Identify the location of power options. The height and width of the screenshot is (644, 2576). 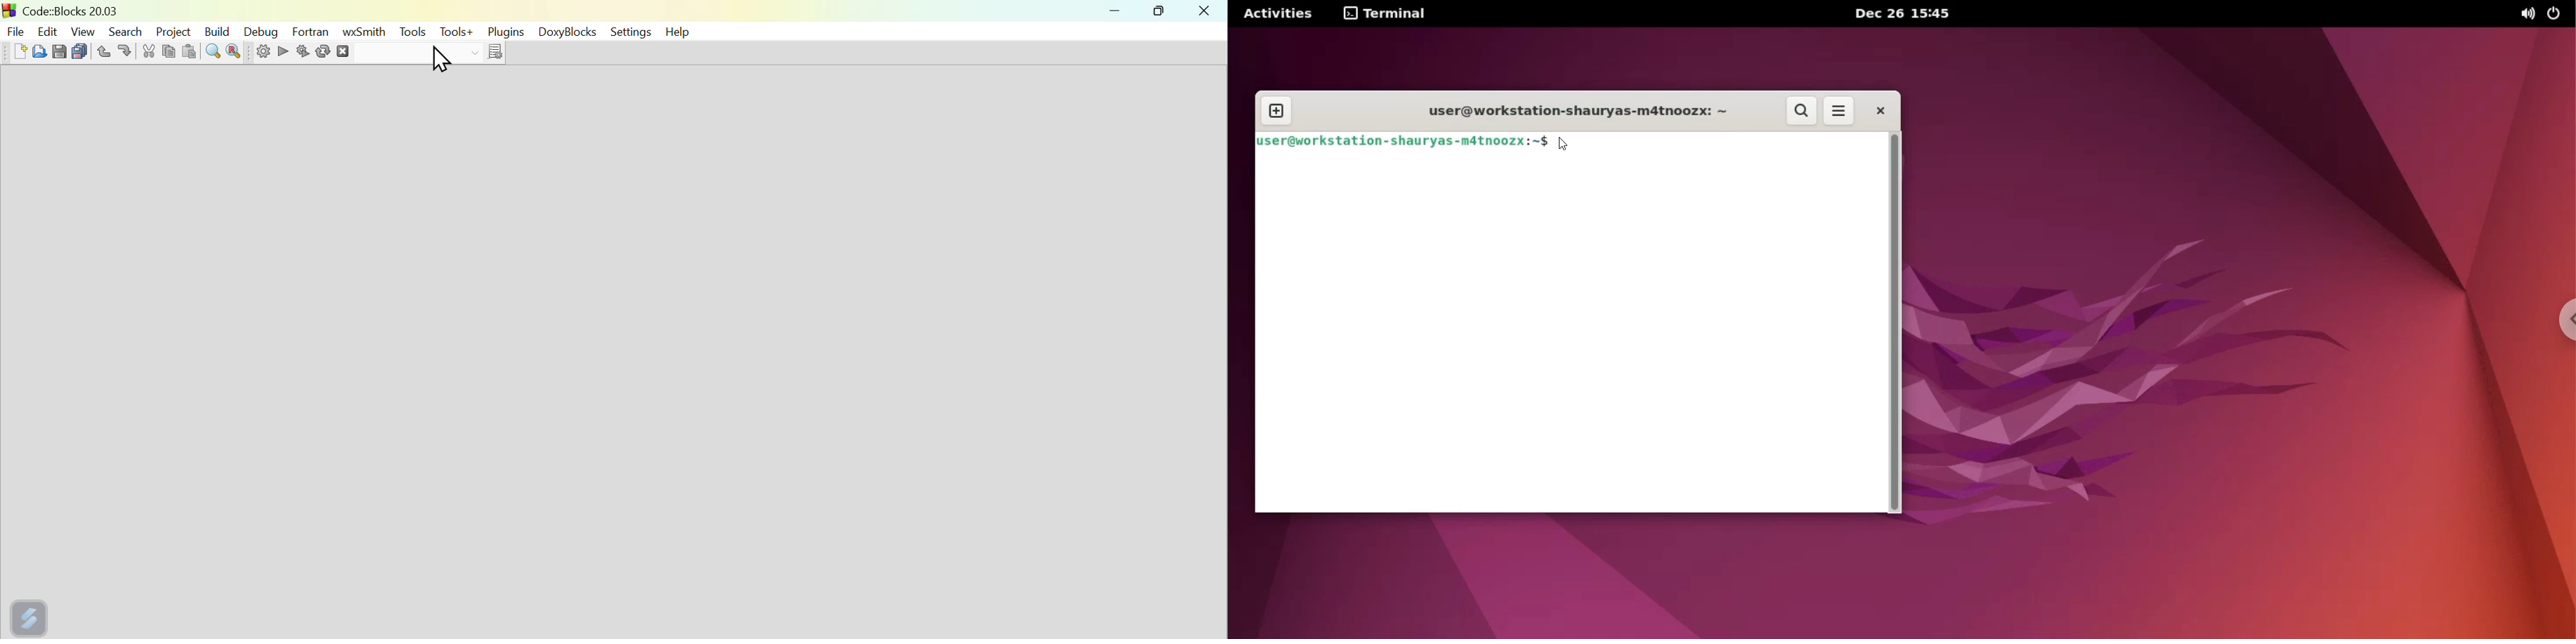
(2556, 14).